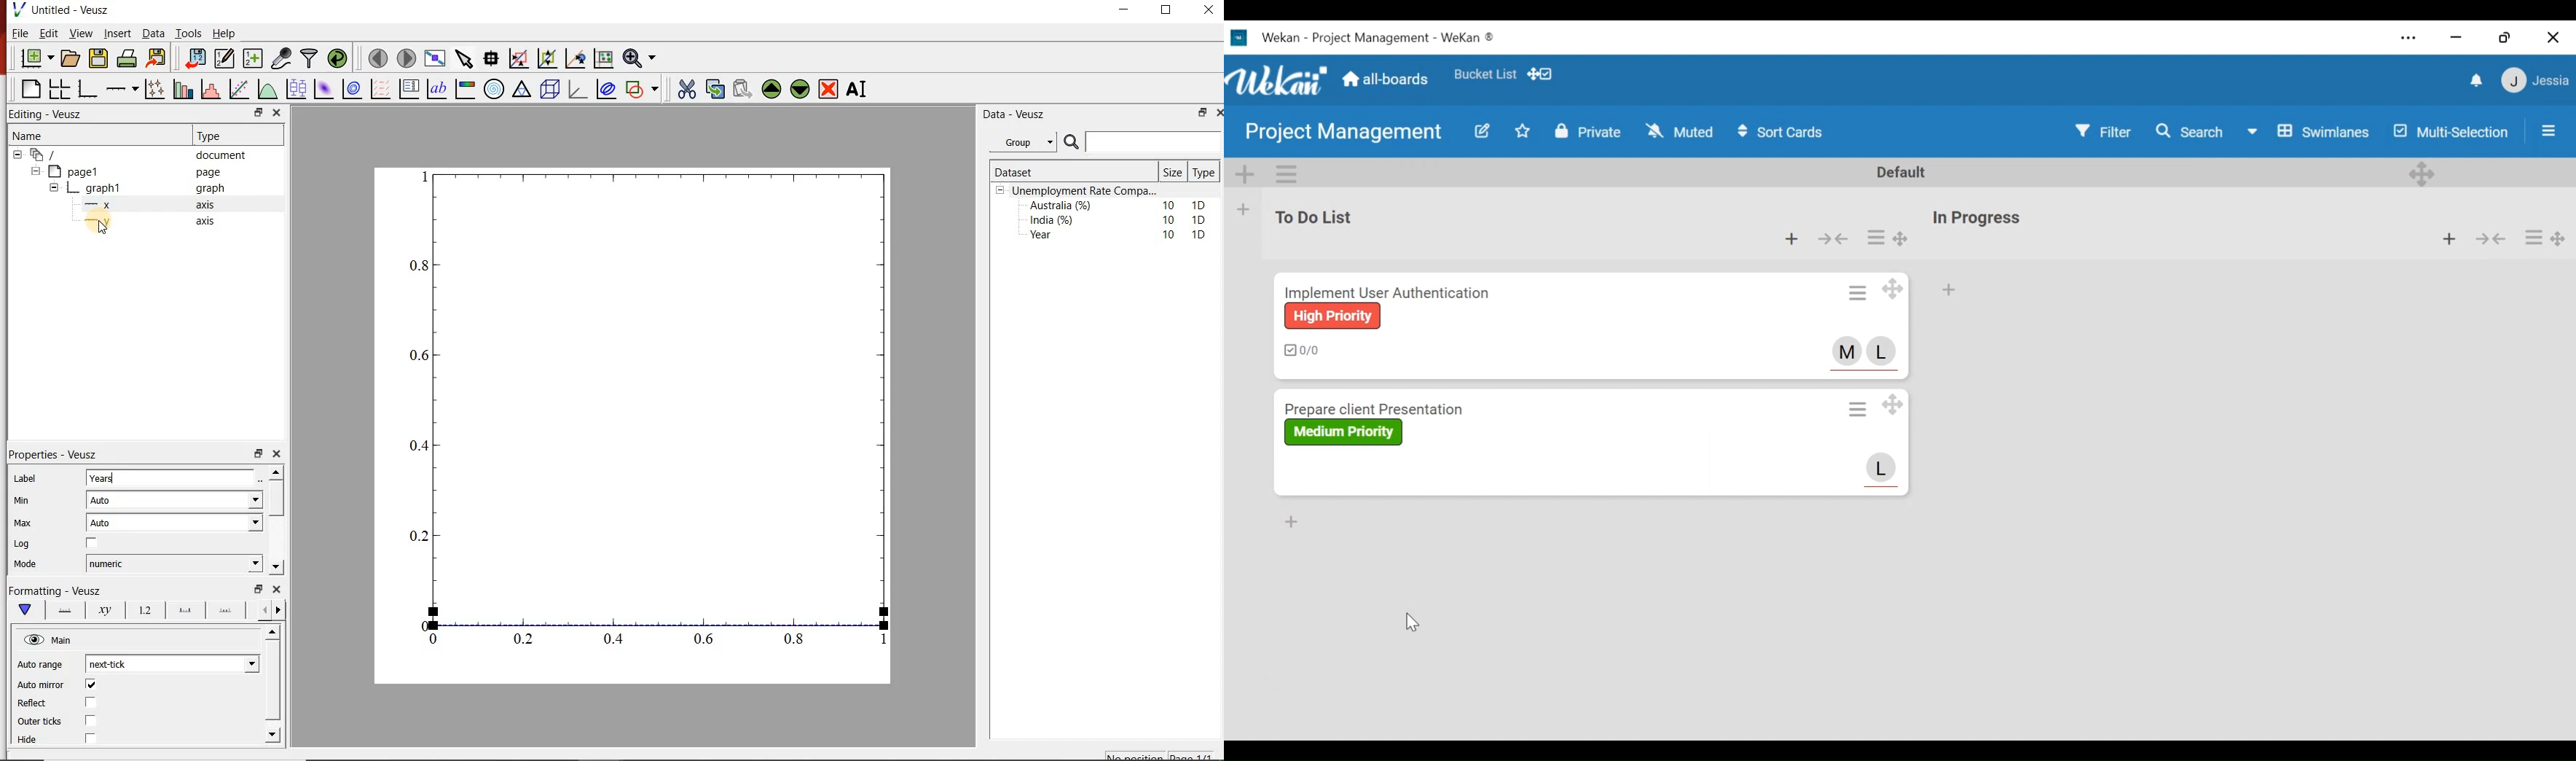 The image size is (2576, 784). Describe the element at coordinates (1947, 290) in the screenshot. I see `Add card to bottom of the list` at that location.